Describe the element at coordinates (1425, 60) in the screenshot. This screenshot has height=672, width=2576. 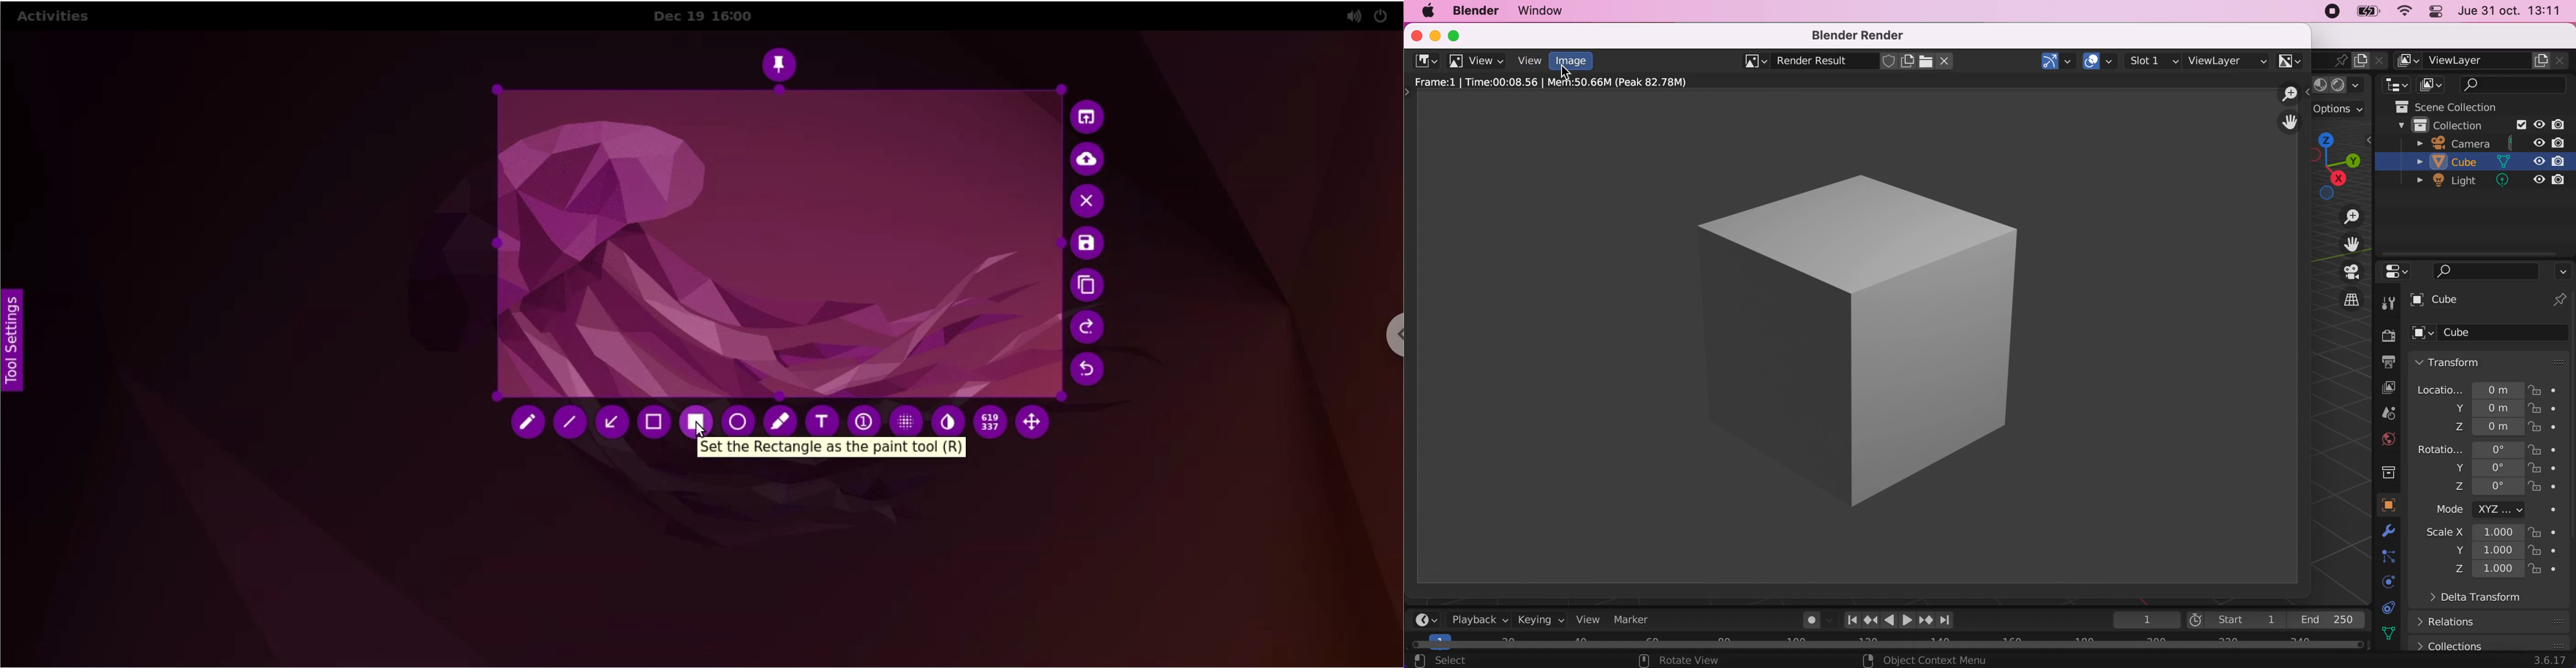
I see `blender` at that location.